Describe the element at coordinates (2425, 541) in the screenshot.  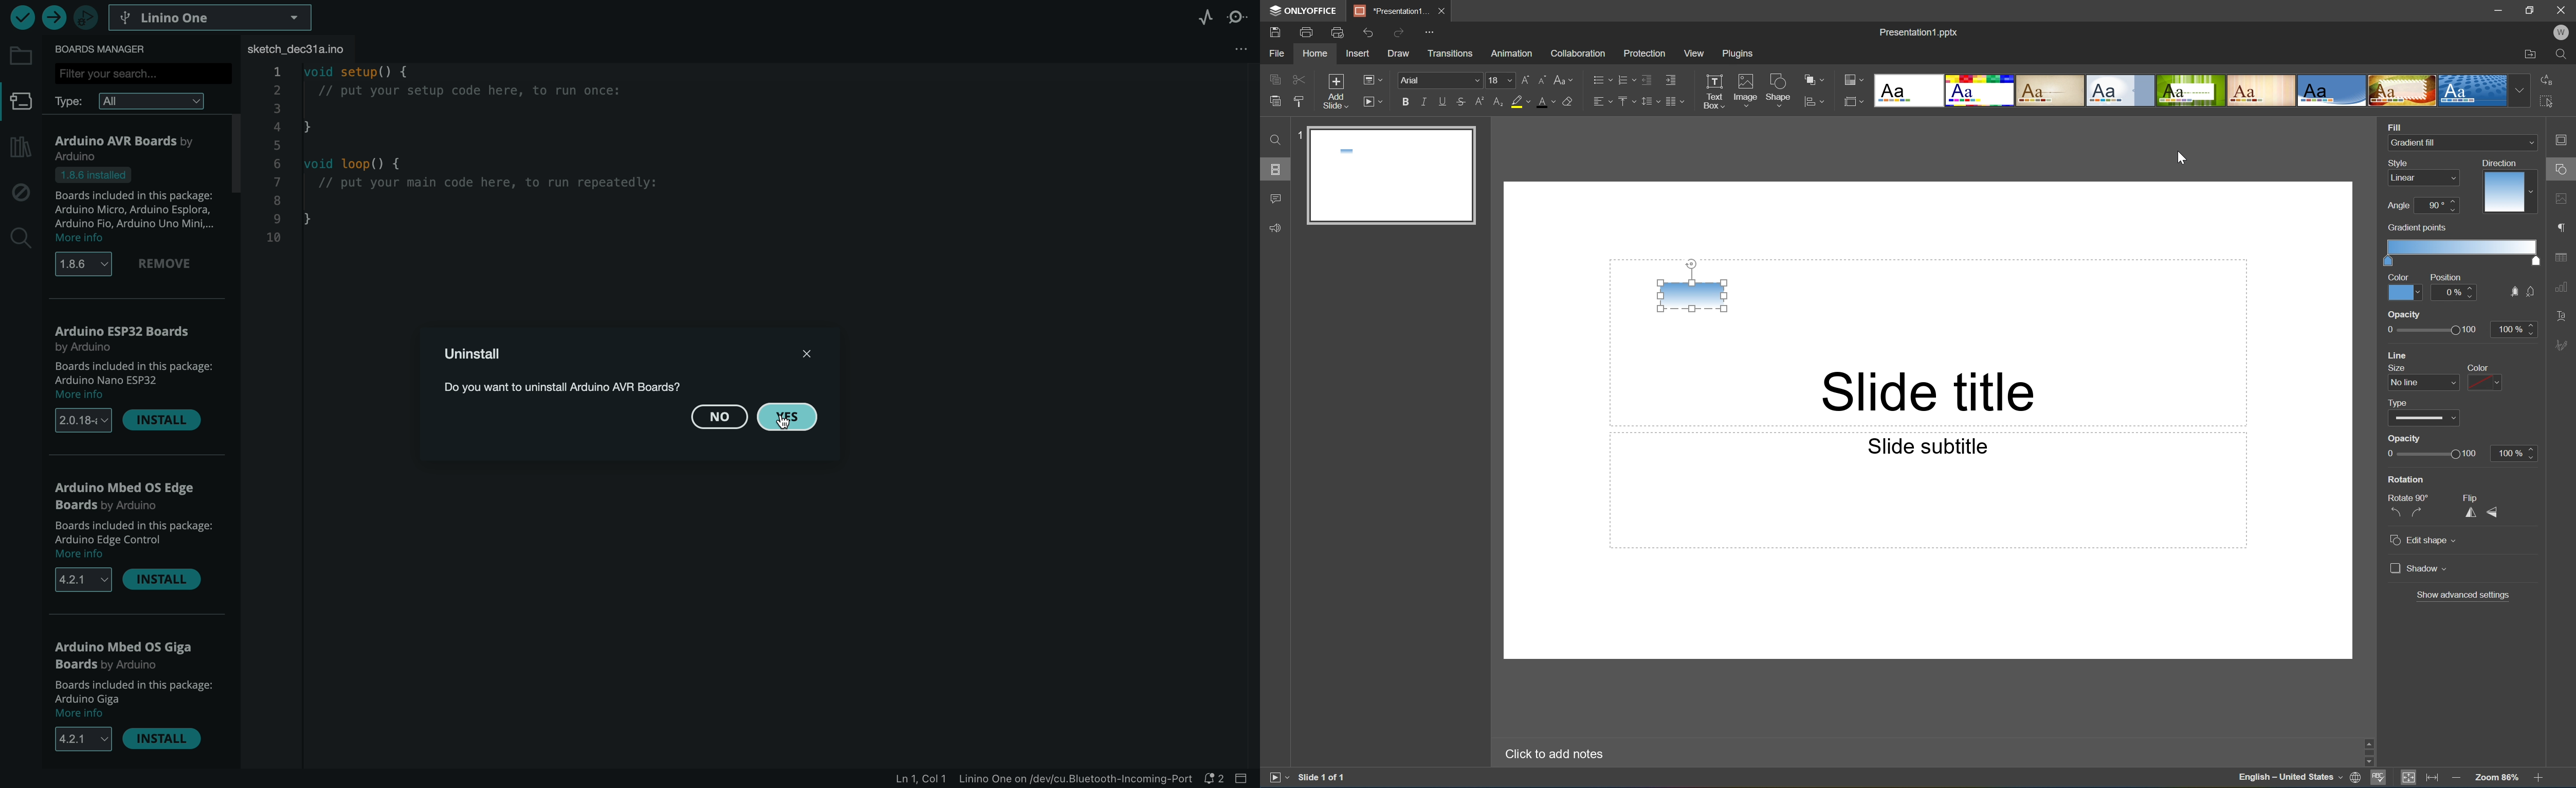
I see `Edit shape` at that location.